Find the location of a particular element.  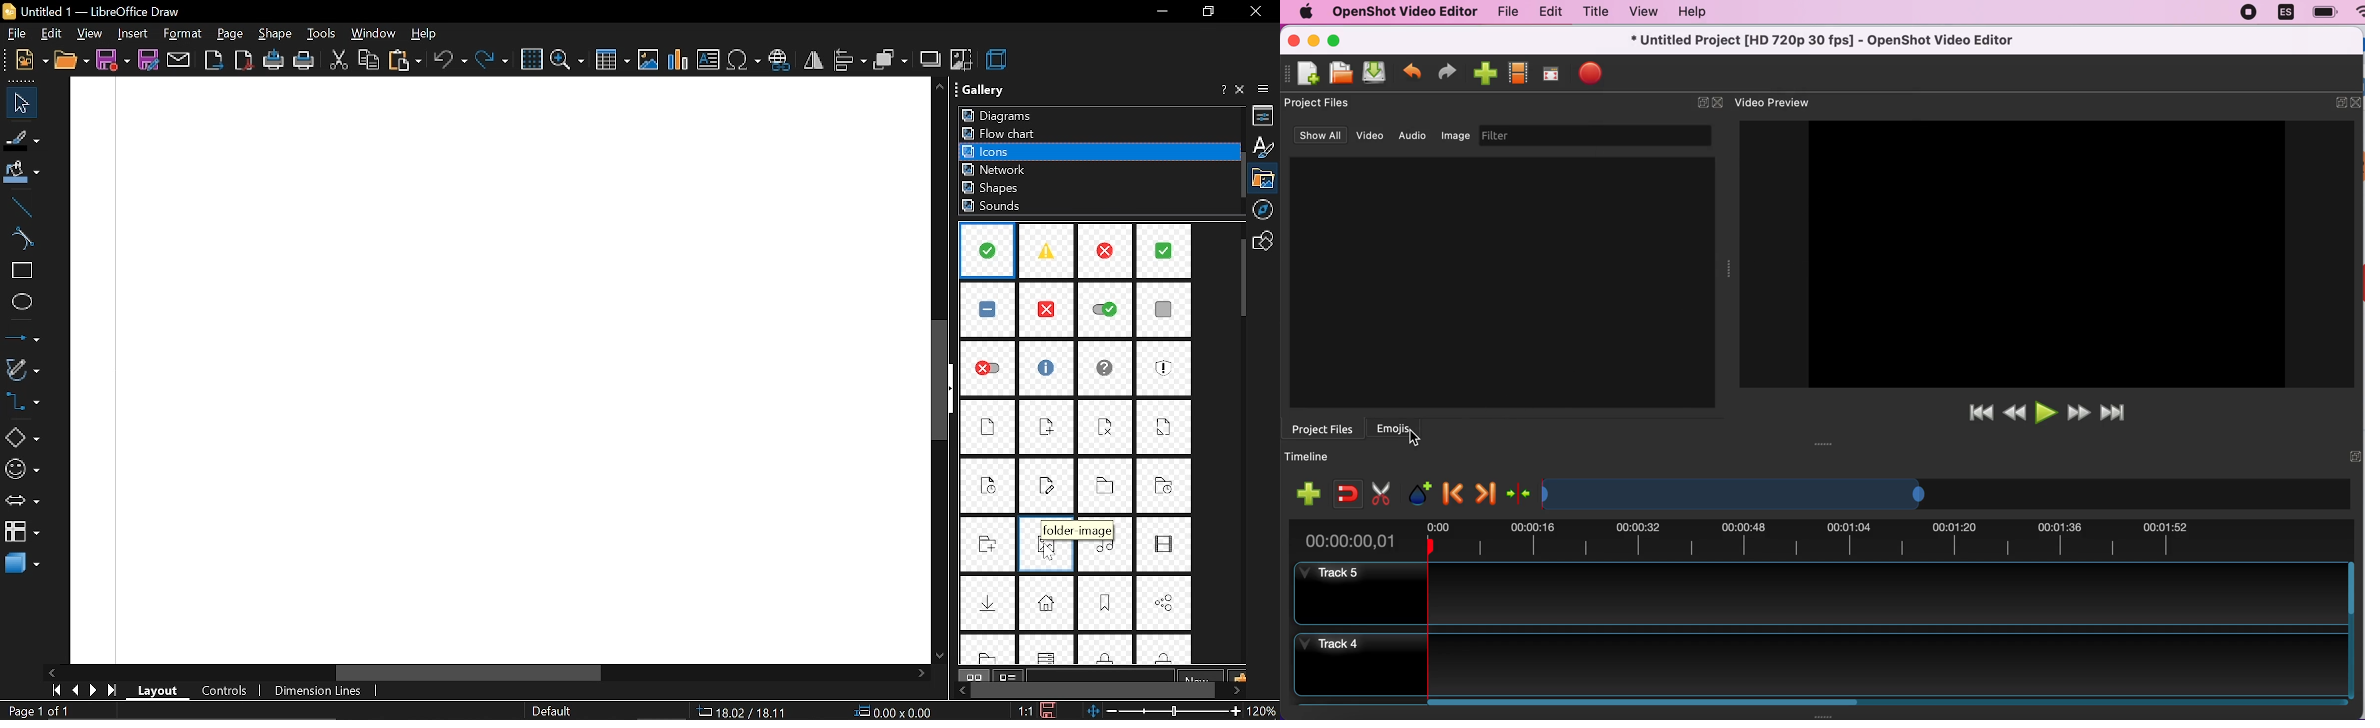

save as is located at coordinates (150, 60).